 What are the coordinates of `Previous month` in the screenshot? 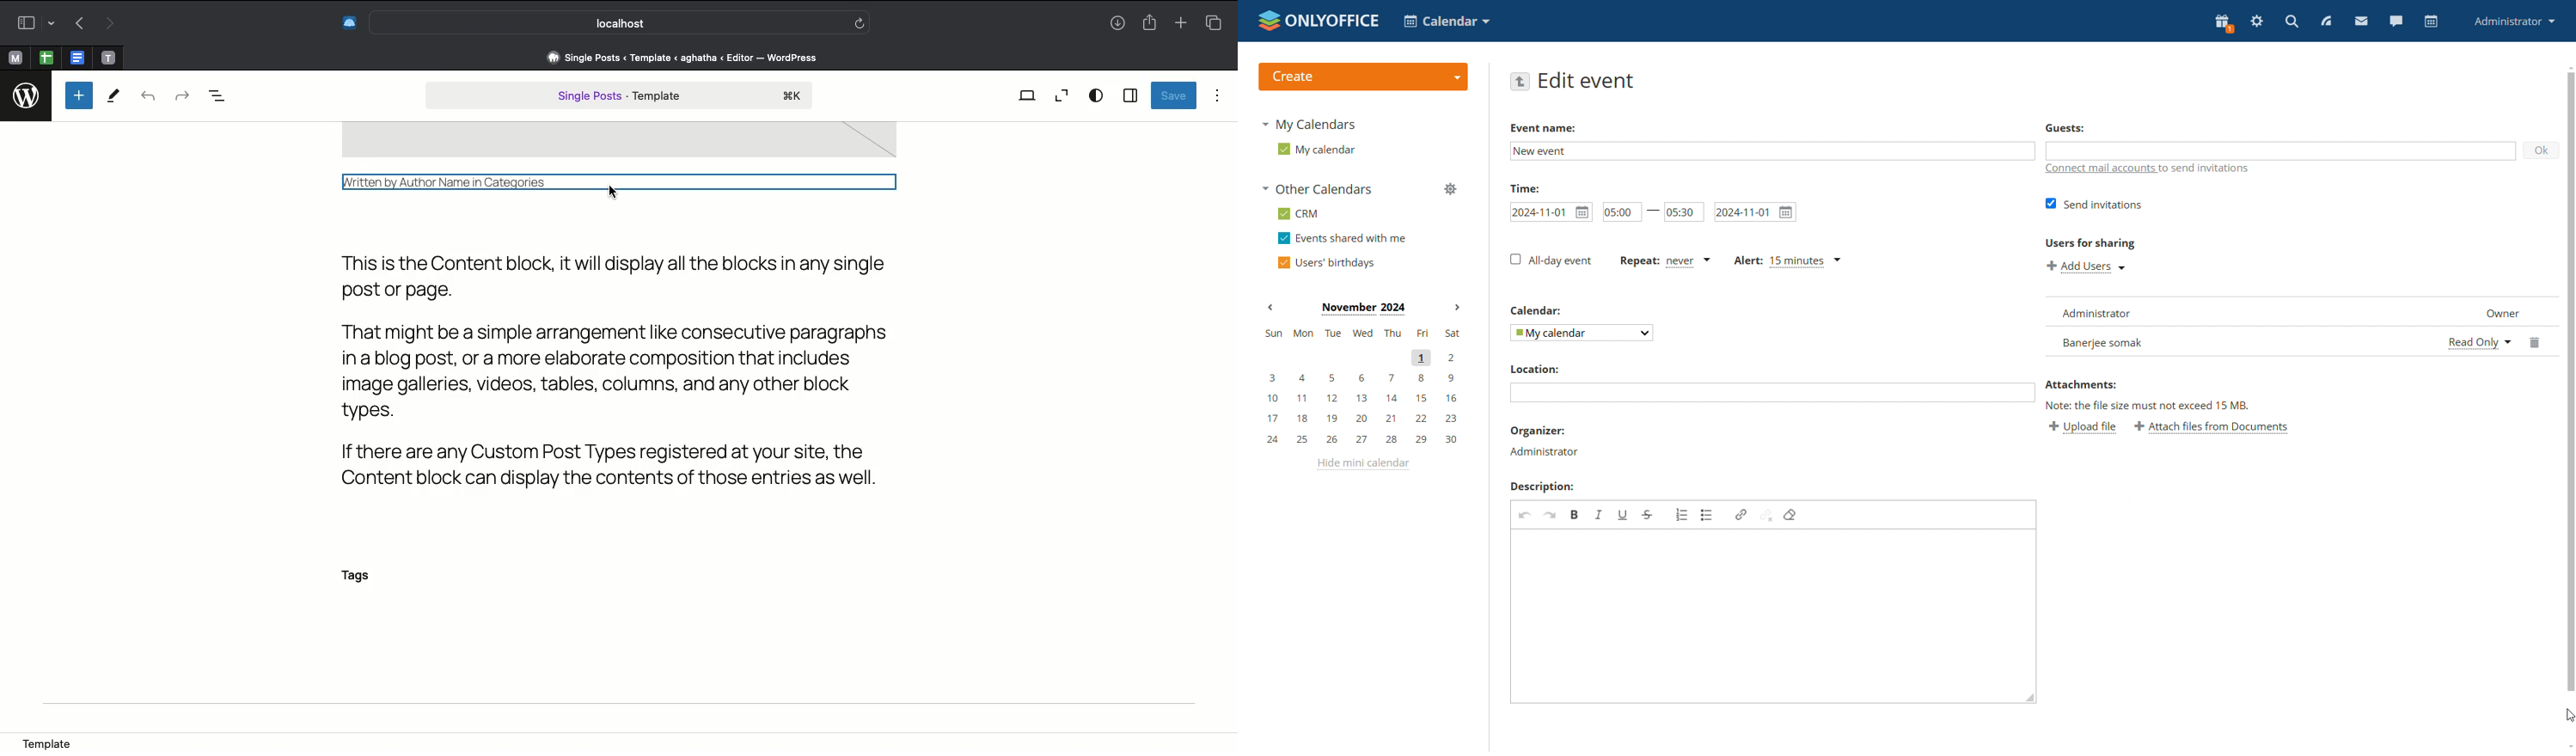 It's located at (1270, 307).